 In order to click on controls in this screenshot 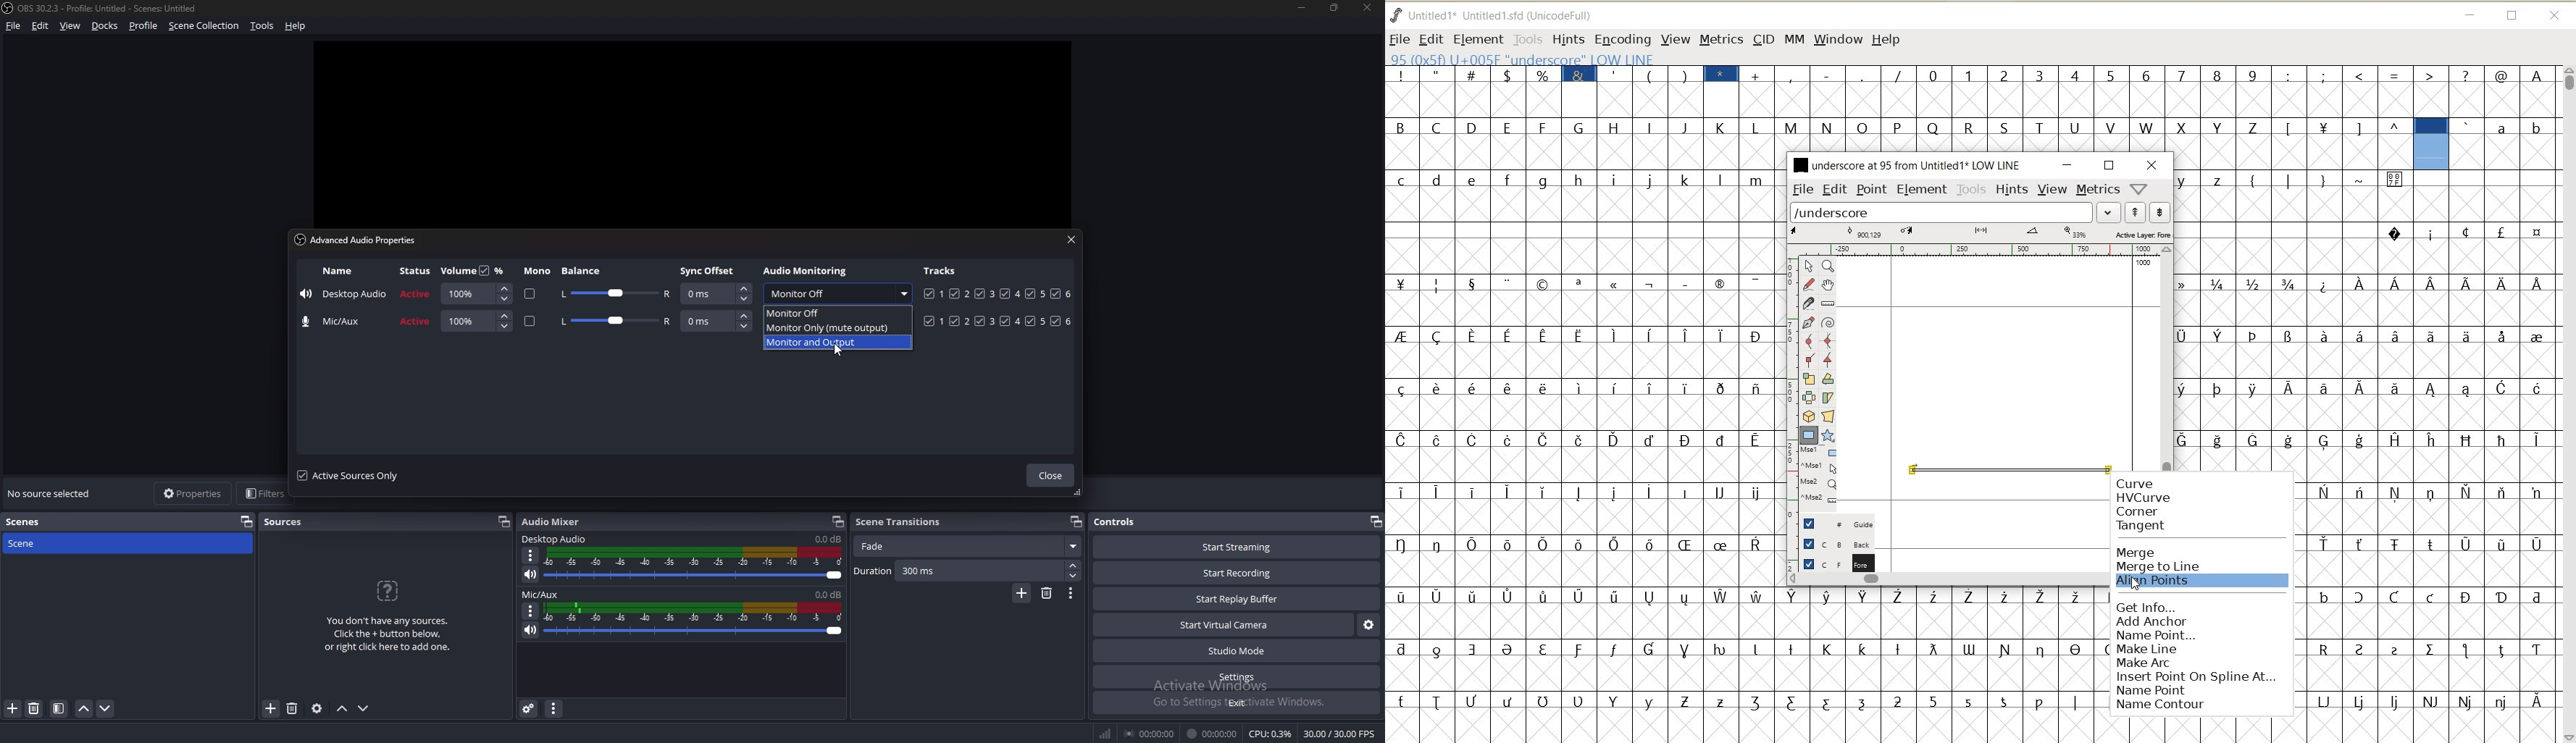, I will do `click(1119, 521)`.